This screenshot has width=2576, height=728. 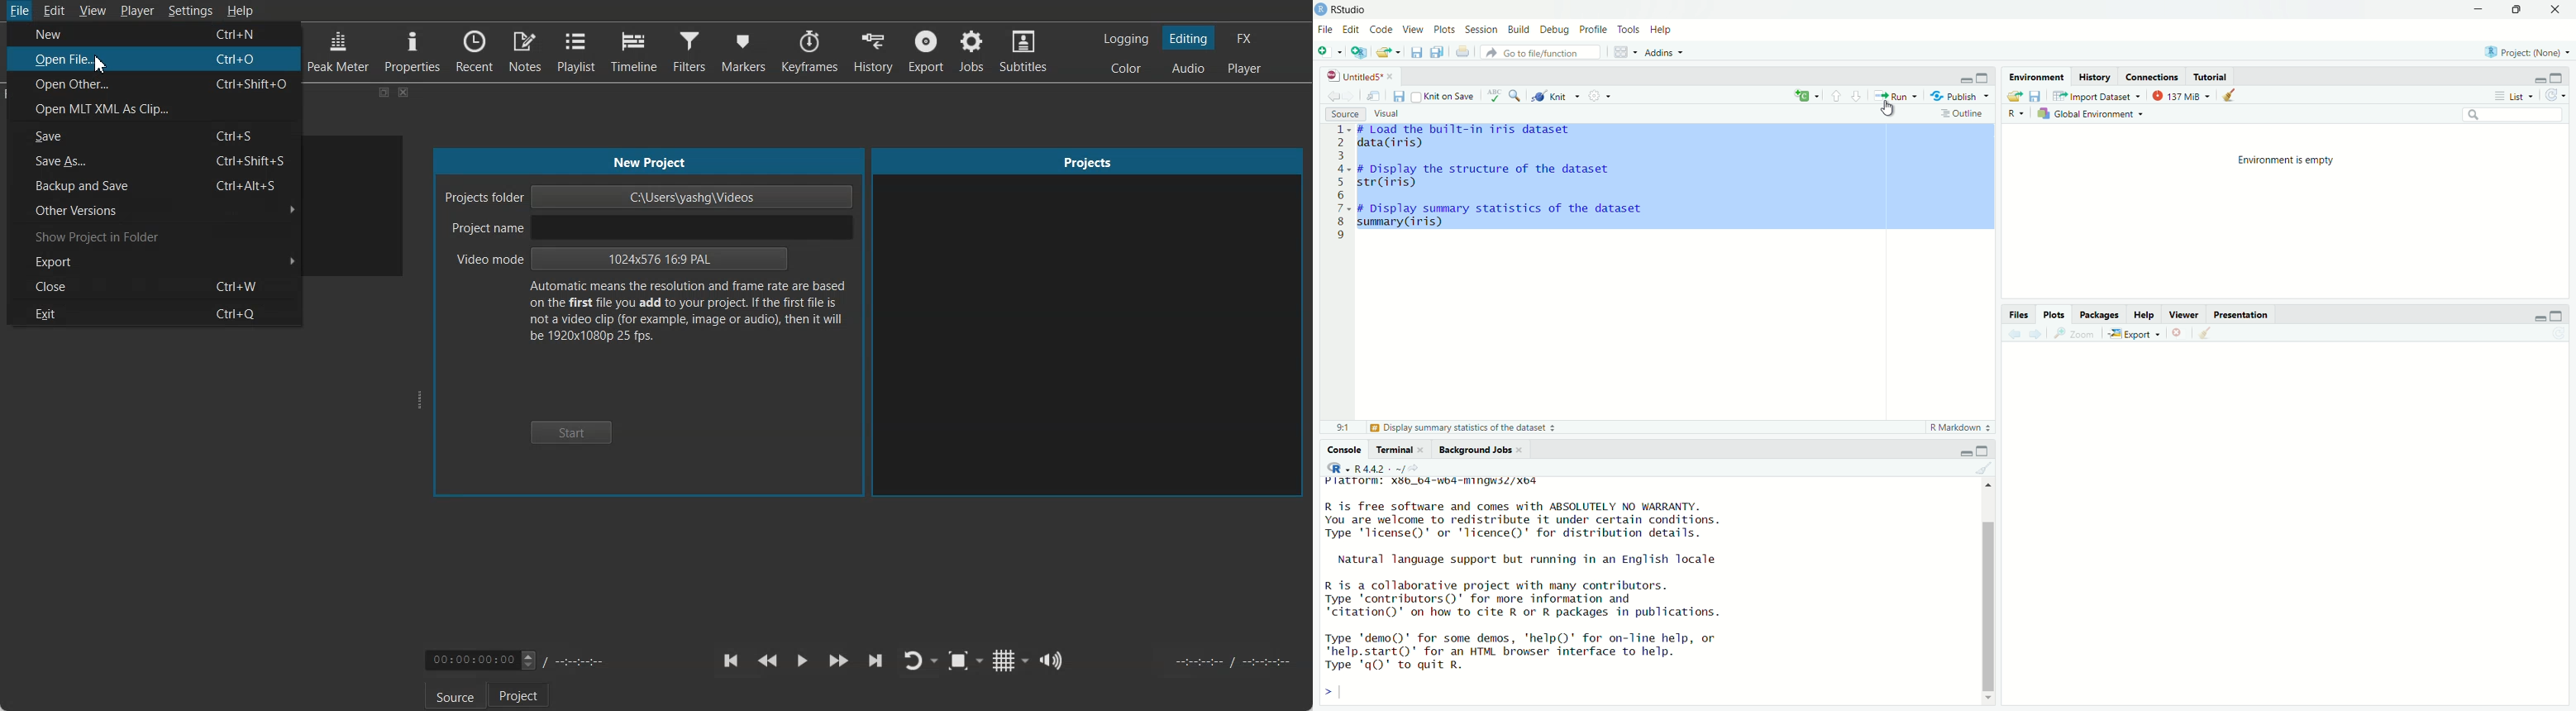 What do you see at coordinates (801, 661) in the screenshot?
I see `Toggle paly or pause` at bounding box center [801, 661].